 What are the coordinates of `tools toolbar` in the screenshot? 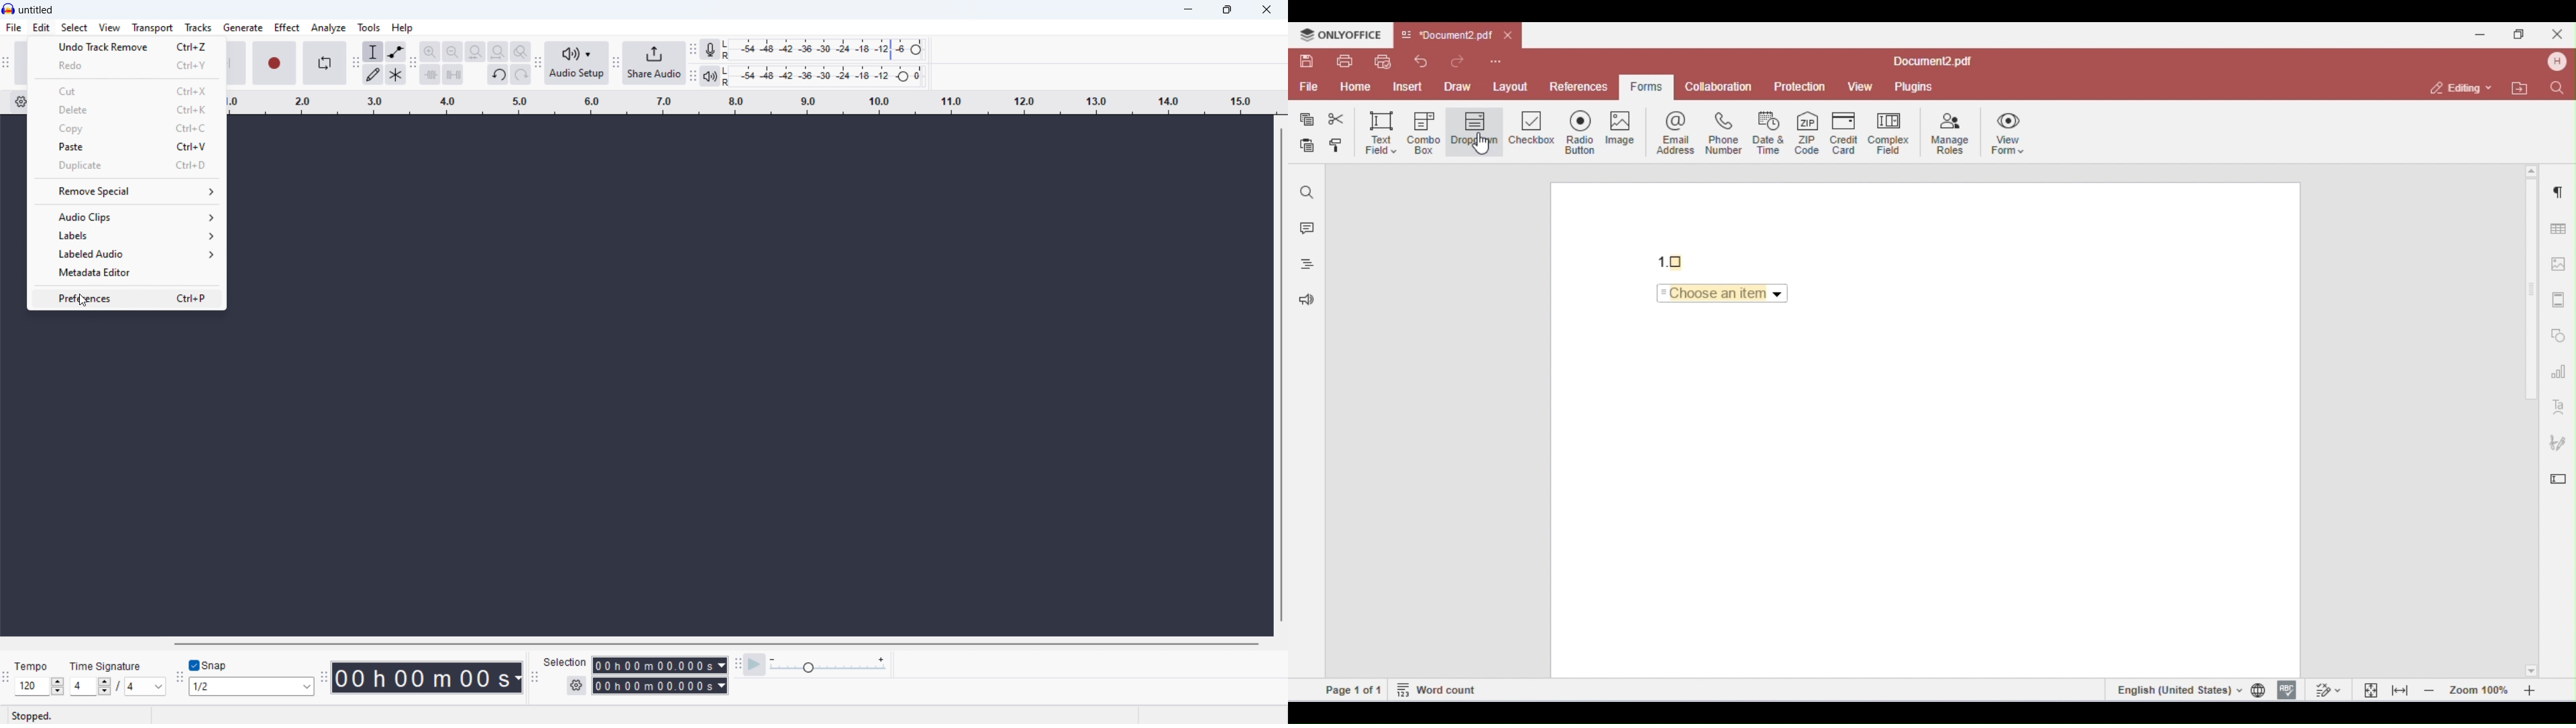 It's located at (354, 64).